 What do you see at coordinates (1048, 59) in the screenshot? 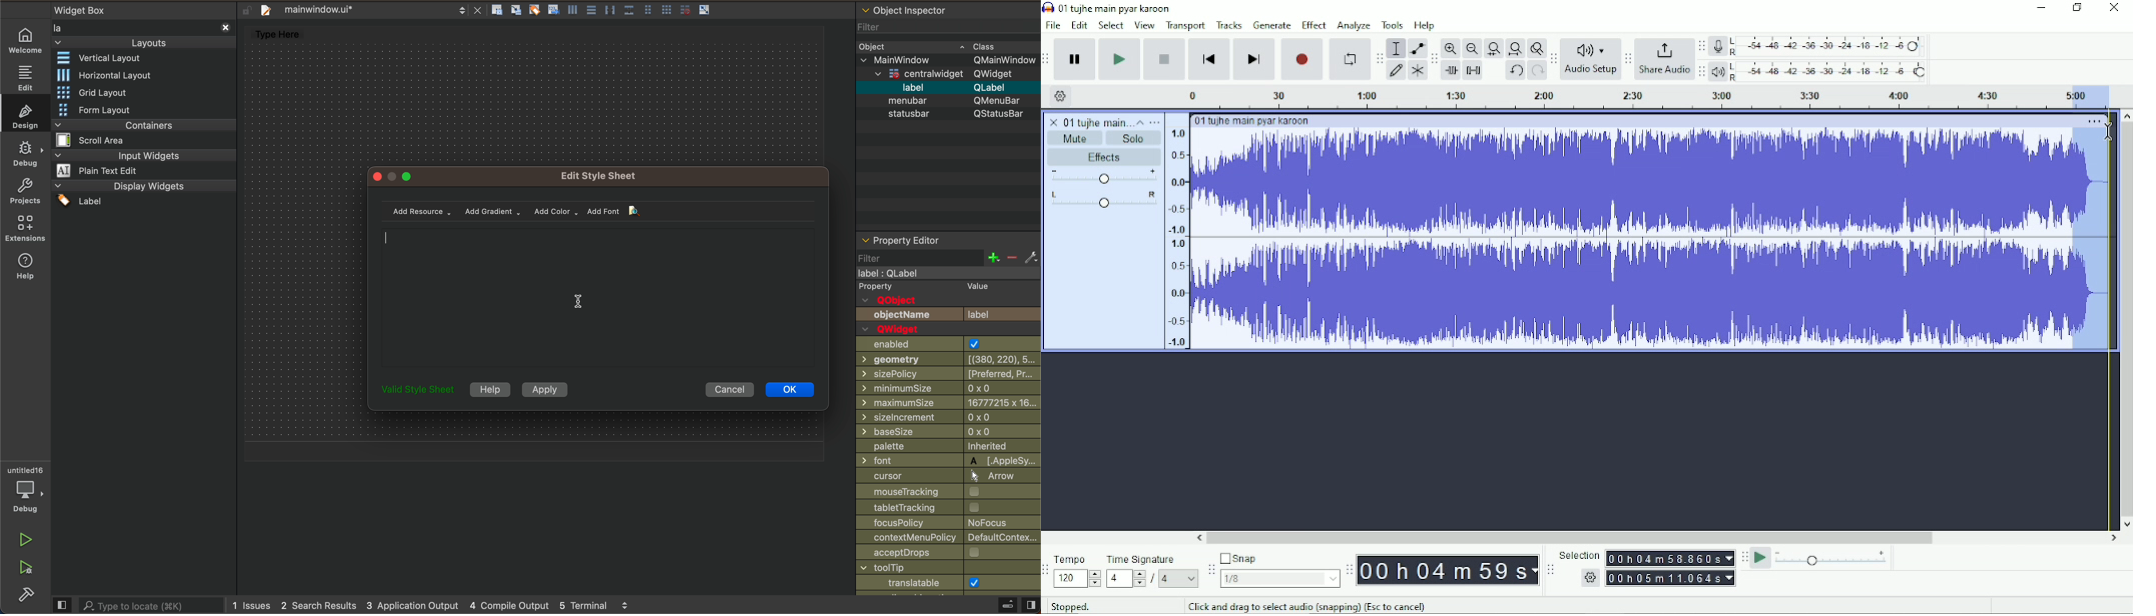
I see `Audacity transport toolbar` at bounding box center [1048, 59].